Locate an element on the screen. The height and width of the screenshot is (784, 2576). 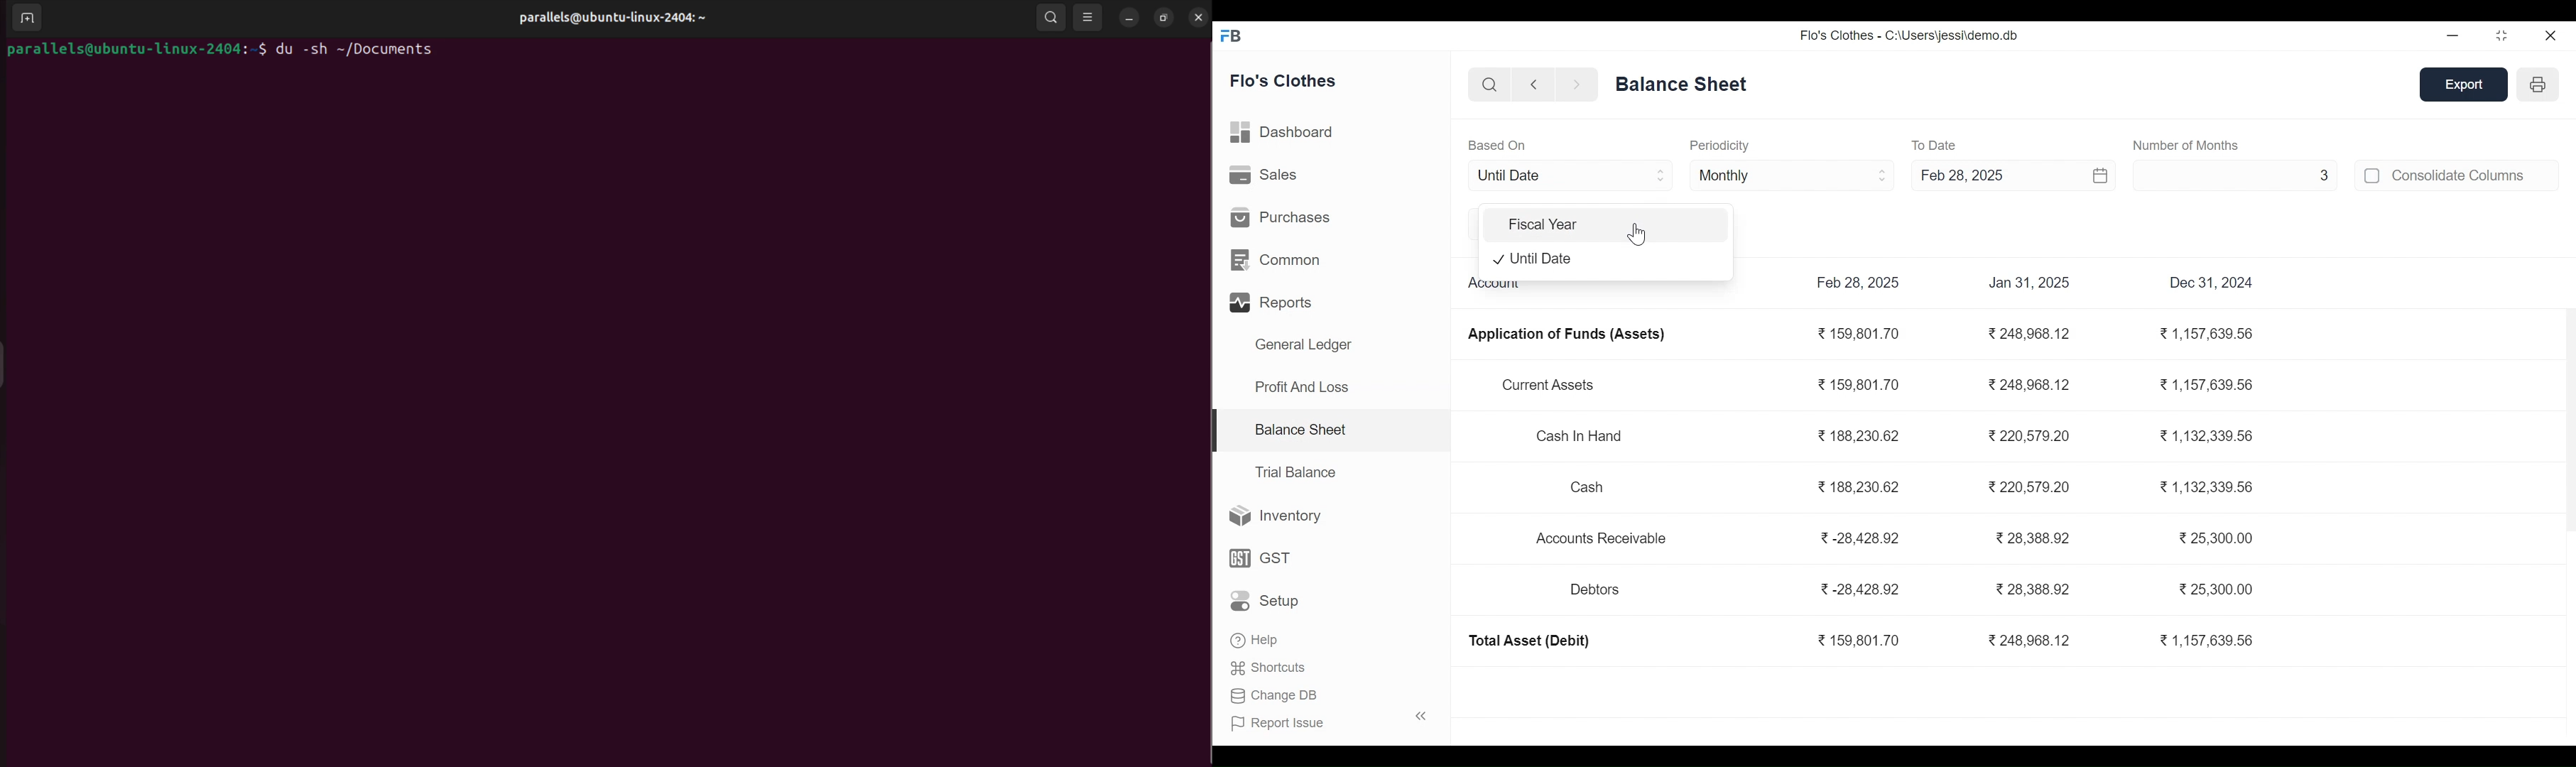
Change DB is located at coordinates (1274, 694).